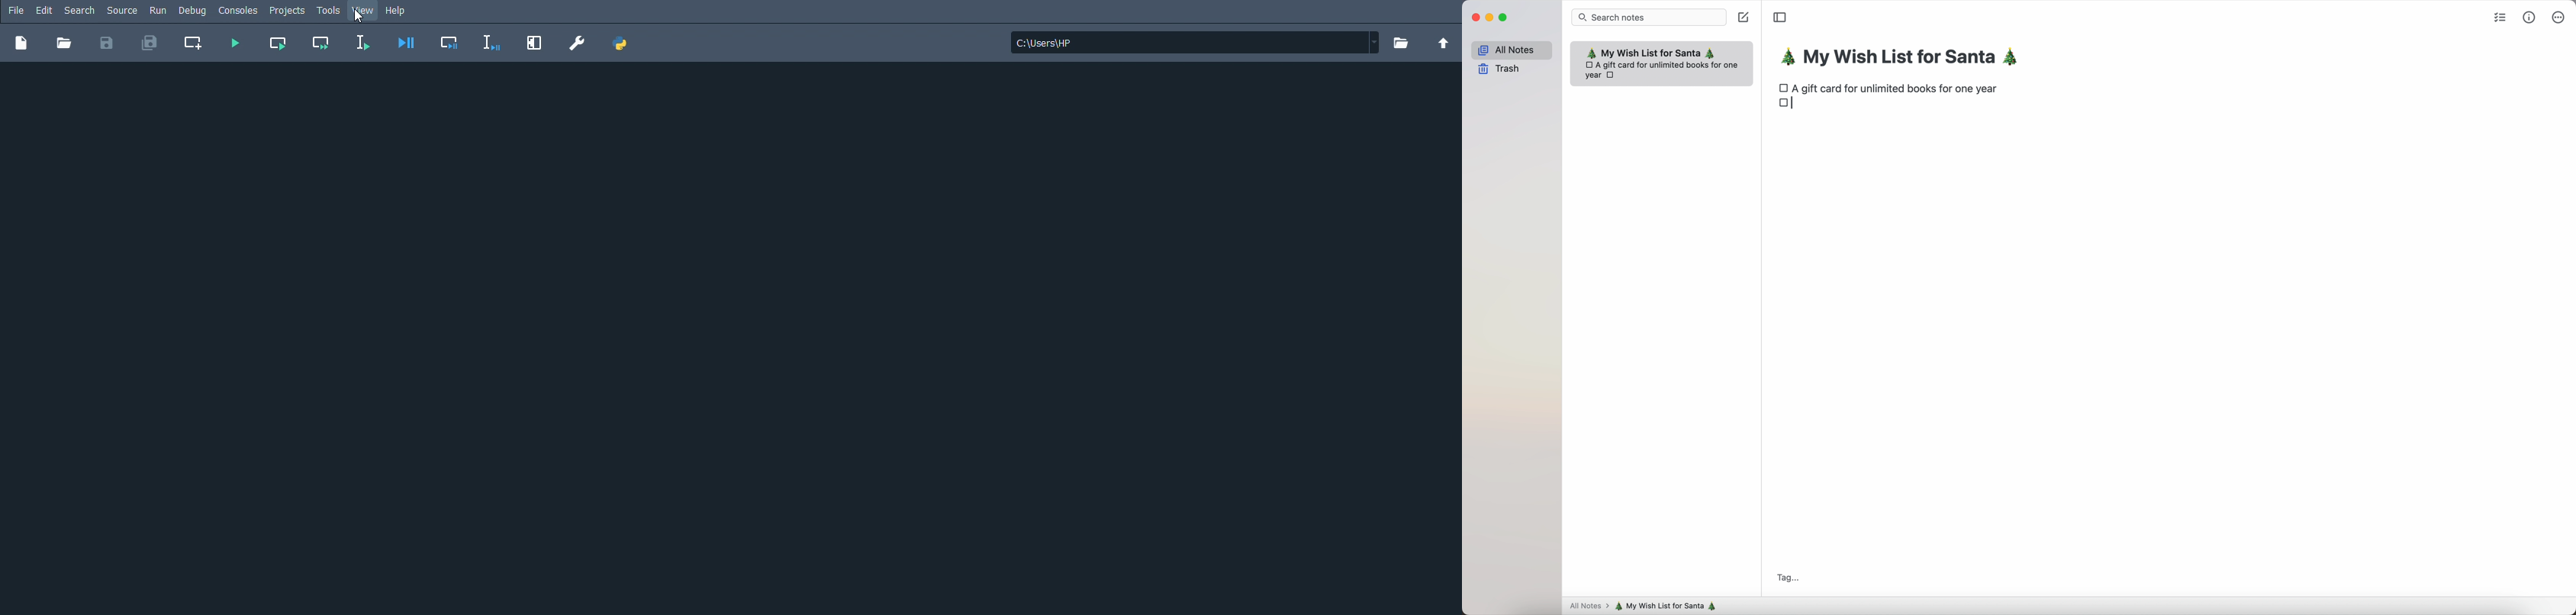 The image size is (2576, 616). What do you see at coordinates (122, 11) in the screenshot?
I see `Source` at bounding box center [122, 11].